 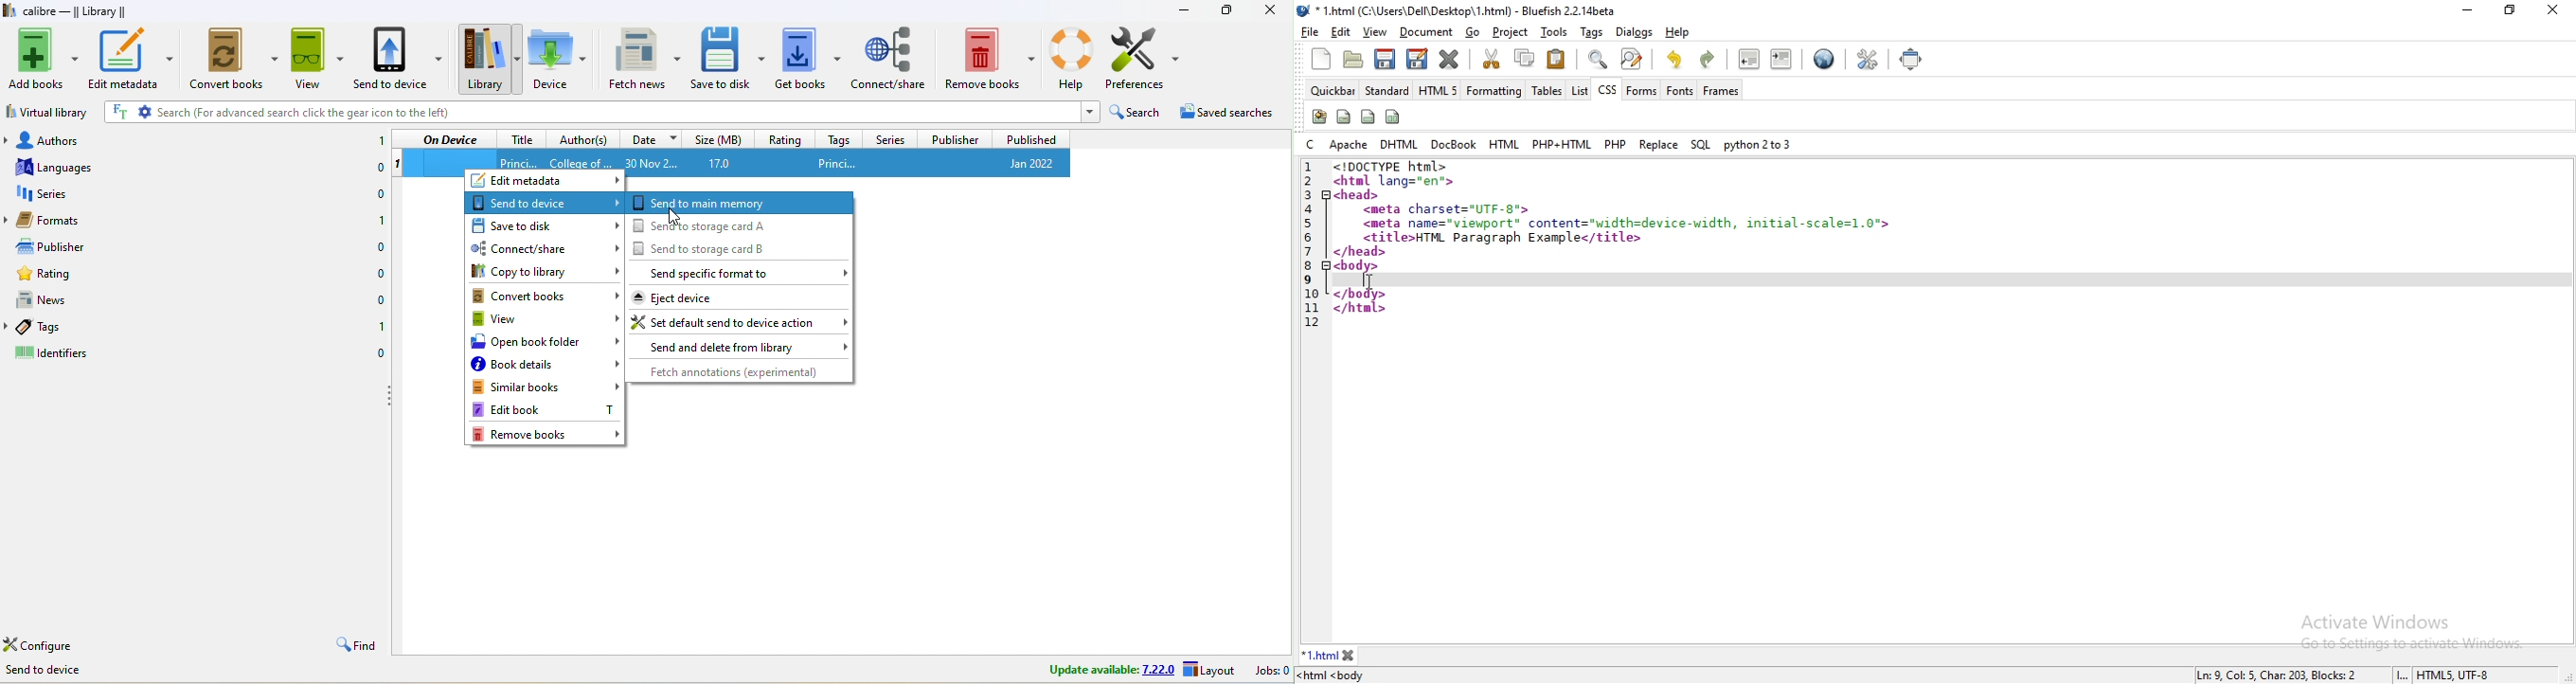 I want to click on drag to collapse, so click(x=392, y=398).